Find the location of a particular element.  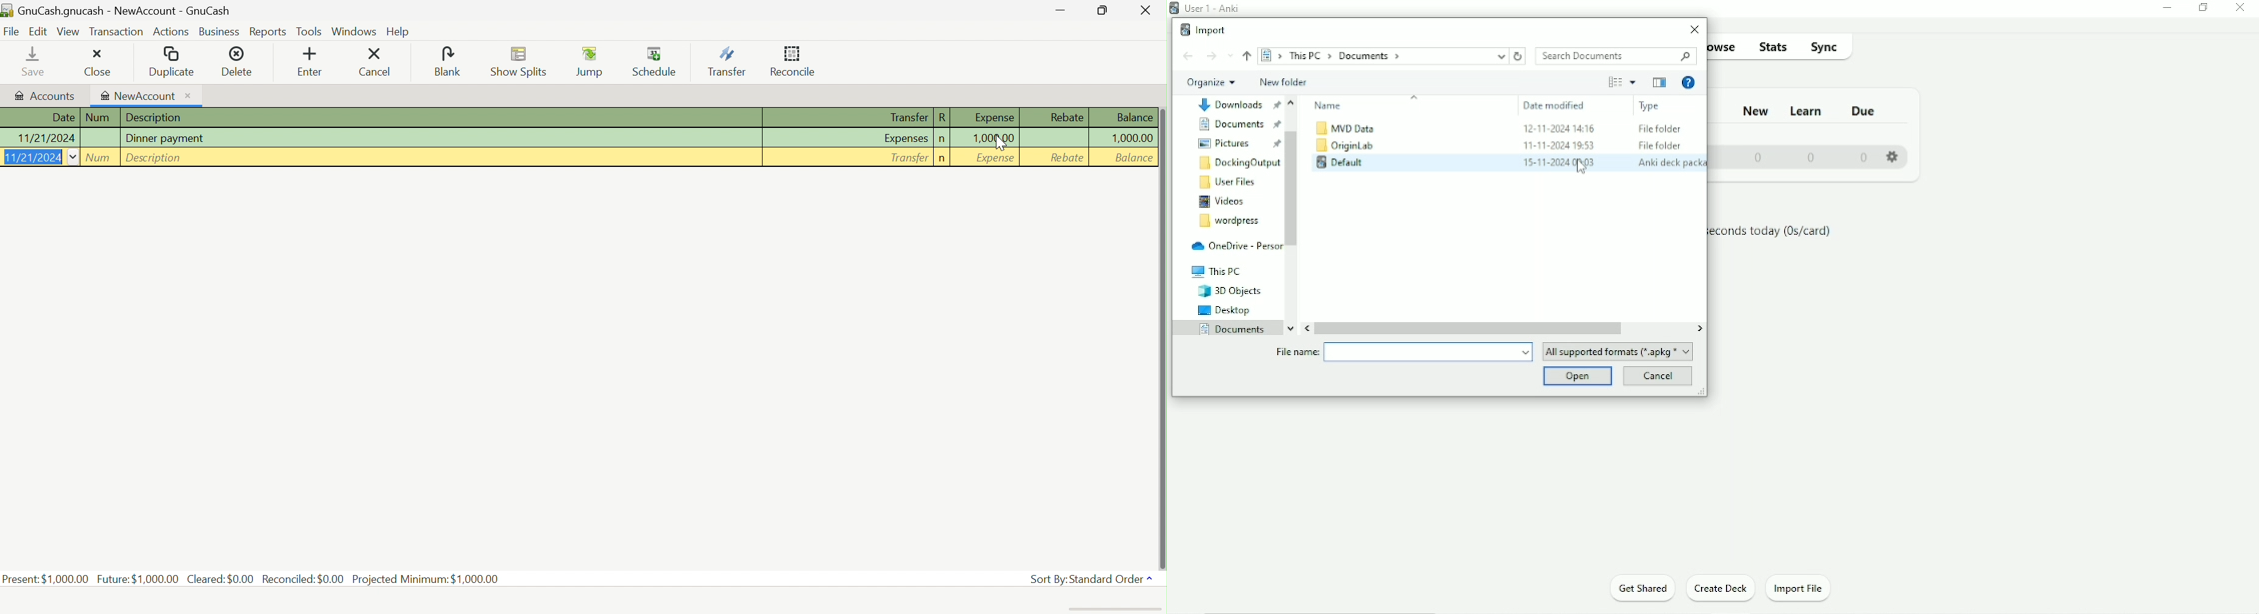

Forward is located at coordinates (1212, 56).